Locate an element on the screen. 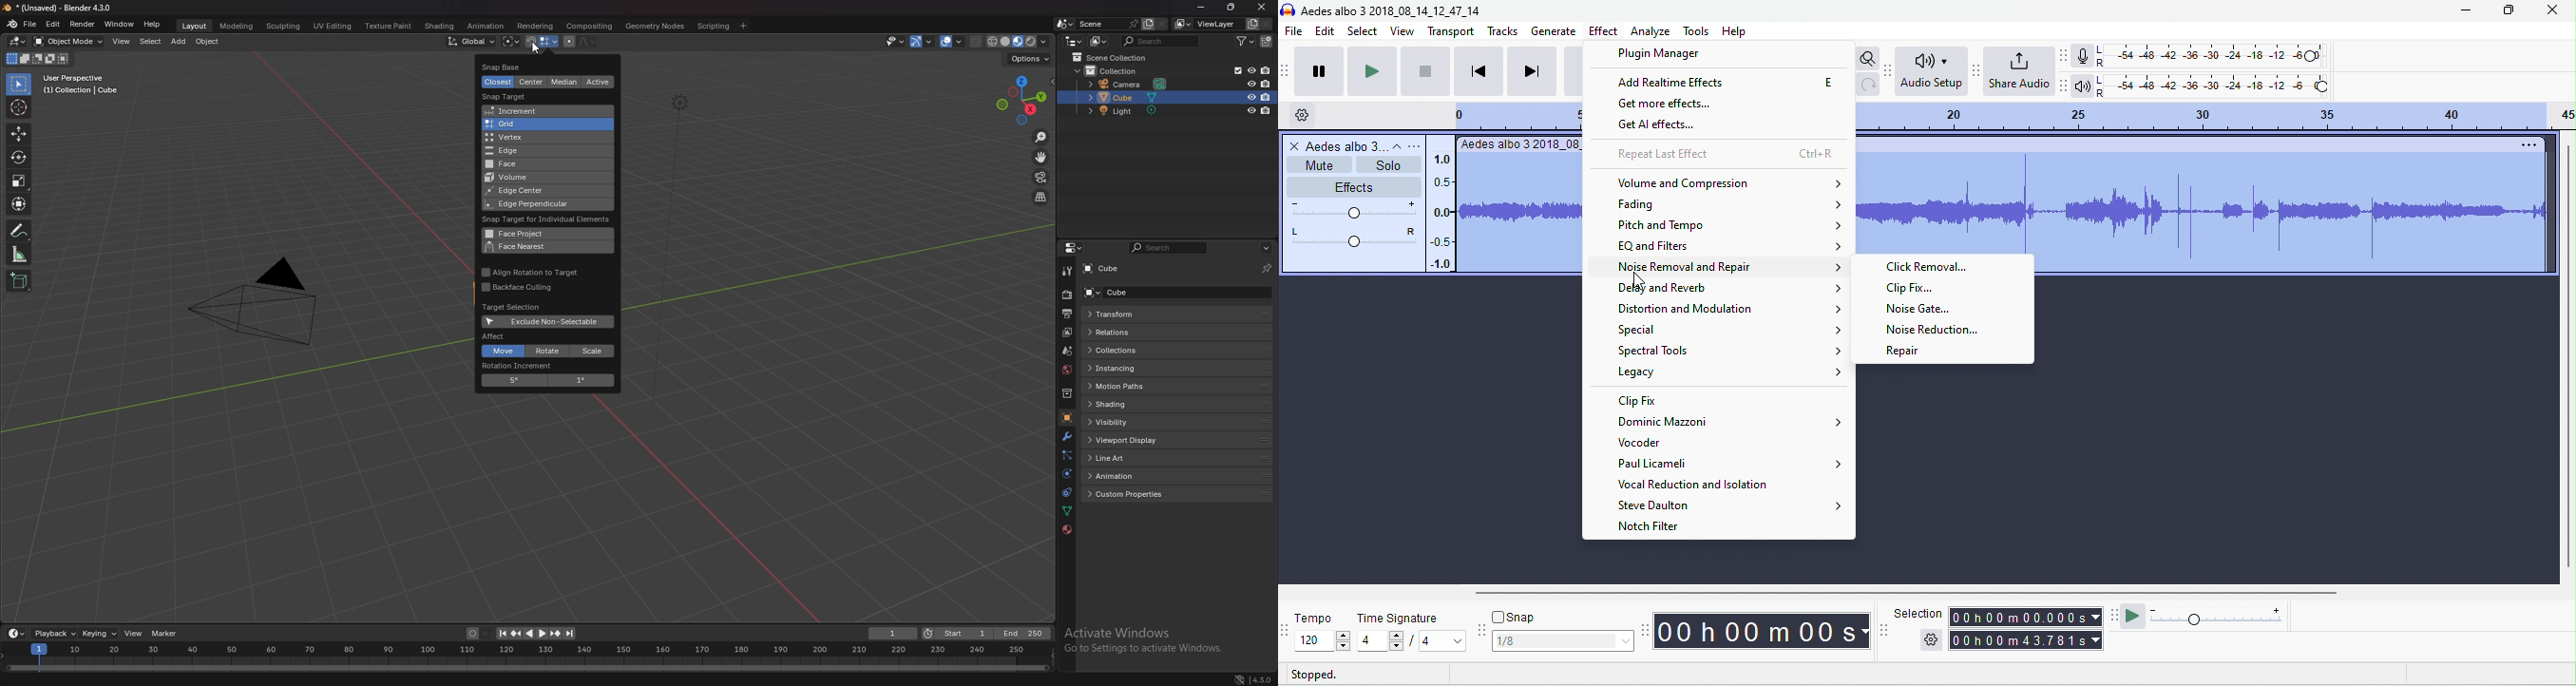  horizontal scroll bar is located at coordinates (1889, 594).